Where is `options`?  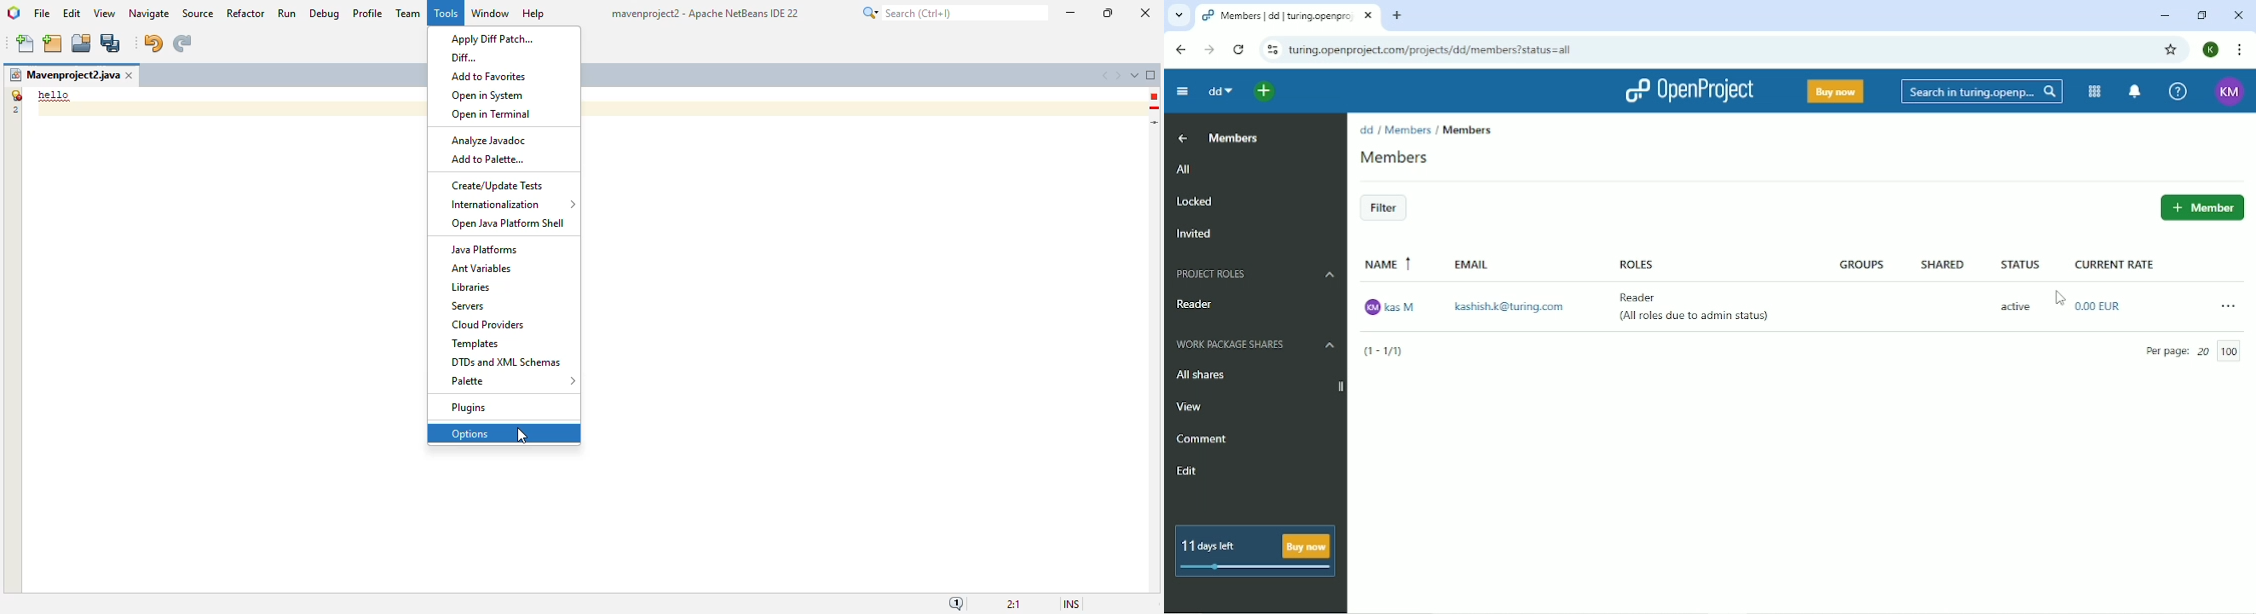 options is located at coordinates (471, 434).